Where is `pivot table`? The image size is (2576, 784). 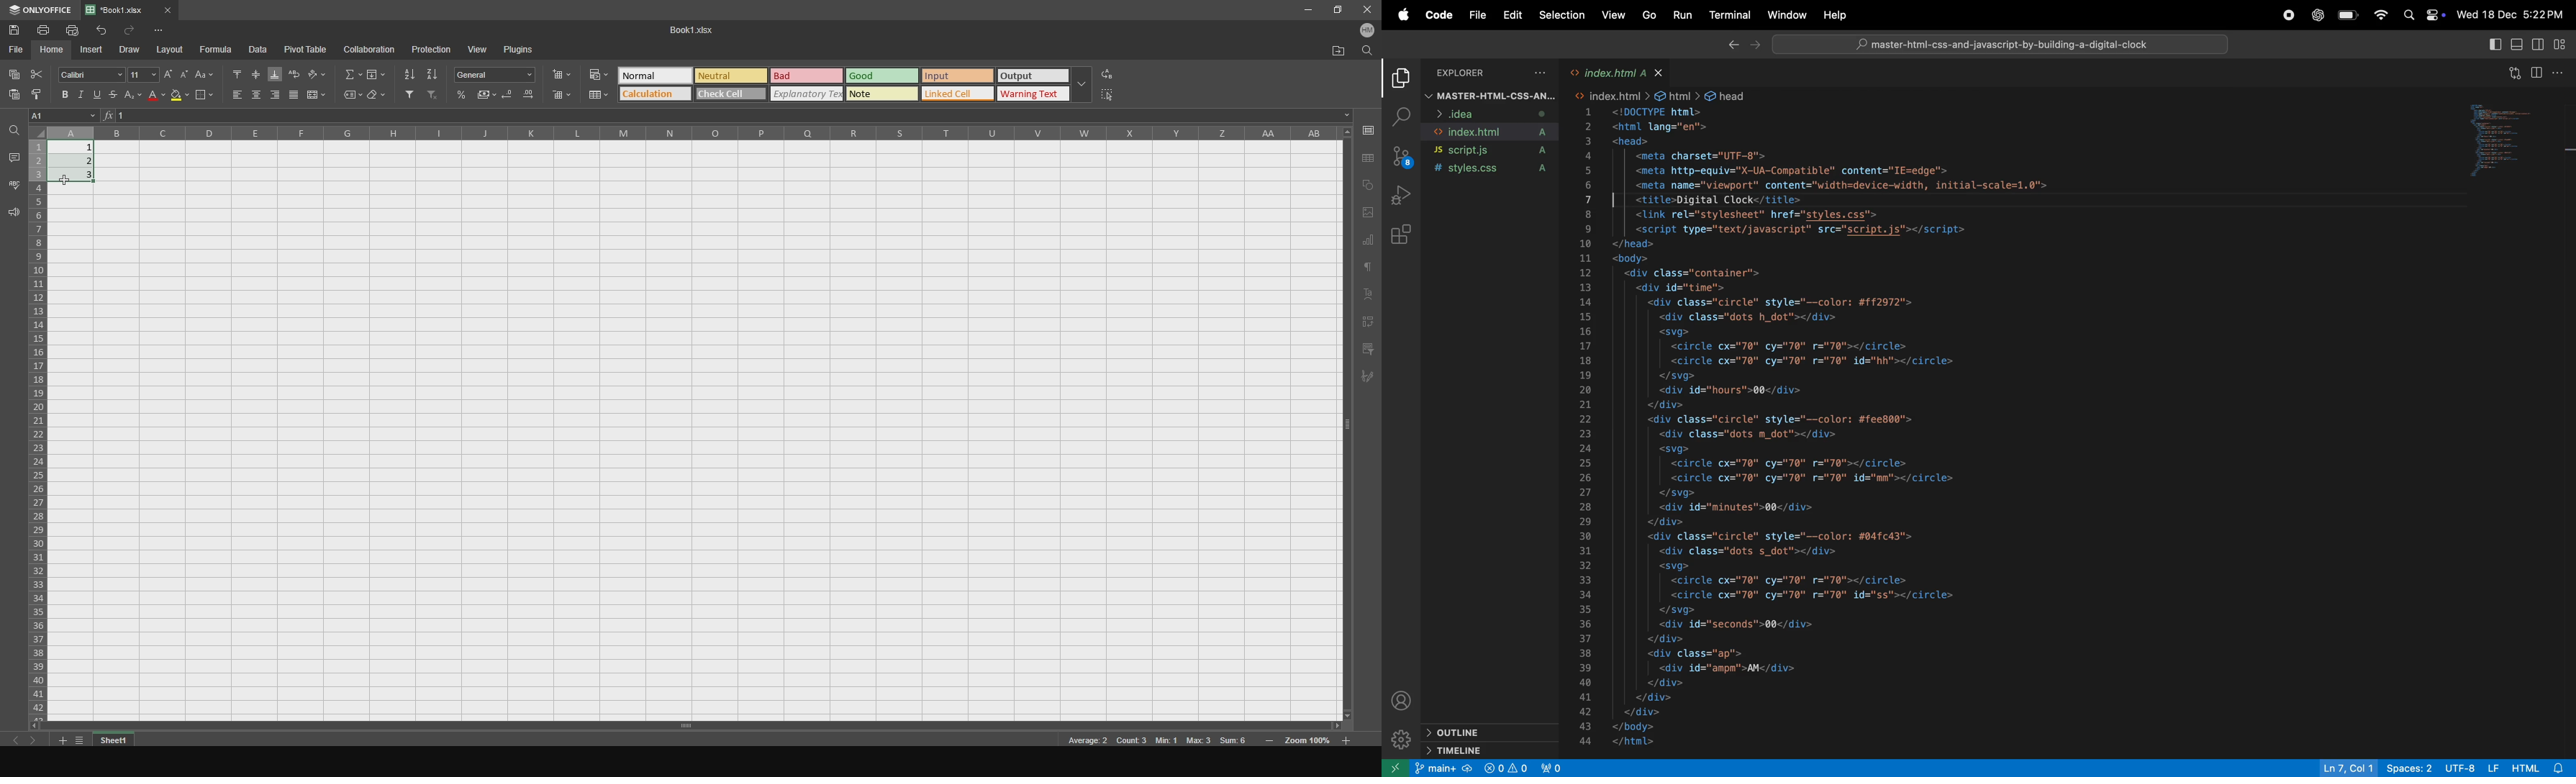 pivot table is located at coordinates (307, 50).